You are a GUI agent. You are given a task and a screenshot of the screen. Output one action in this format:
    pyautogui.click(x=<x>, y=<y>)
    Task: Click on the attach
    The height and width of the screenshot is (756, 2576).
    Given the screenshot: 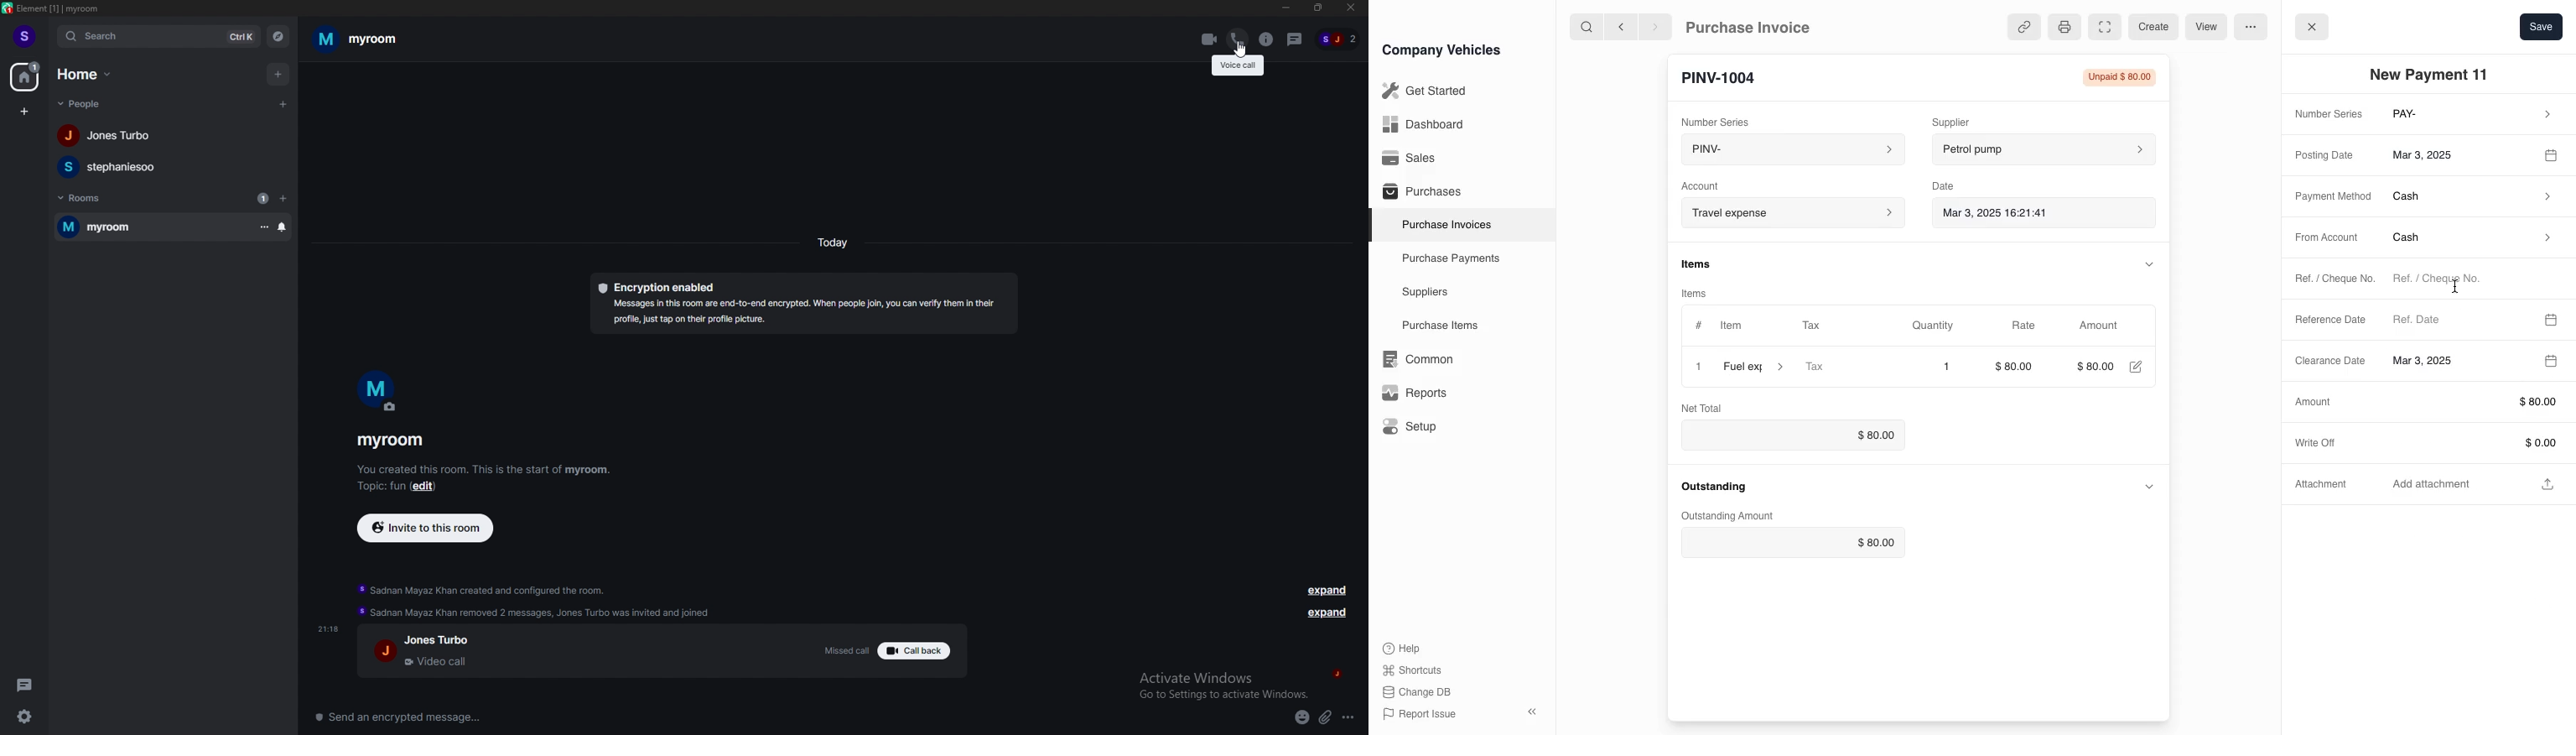 What is the action you would take?
    pyautogui.click(x=1326, y=719)
    